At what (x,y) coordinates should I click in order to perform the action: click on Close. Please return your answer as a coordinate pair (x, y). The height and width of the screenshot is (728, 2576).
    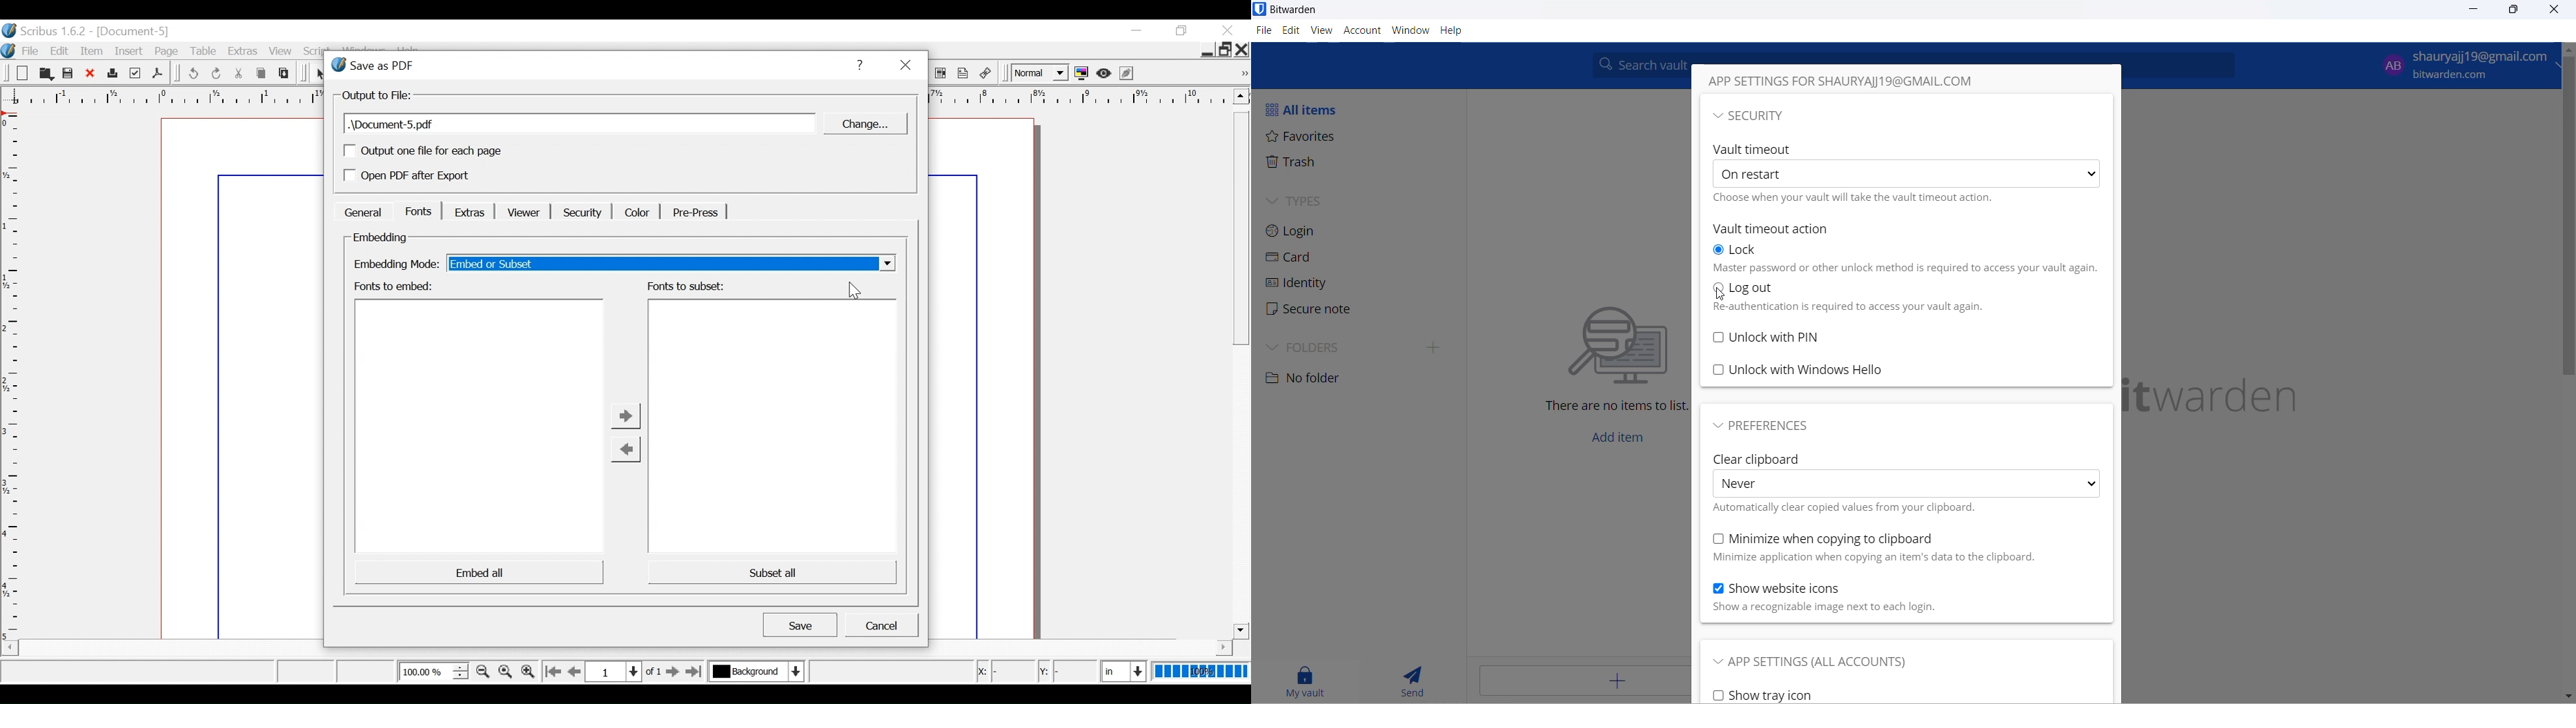
    Looking at the image, I should click on (1227, 30).